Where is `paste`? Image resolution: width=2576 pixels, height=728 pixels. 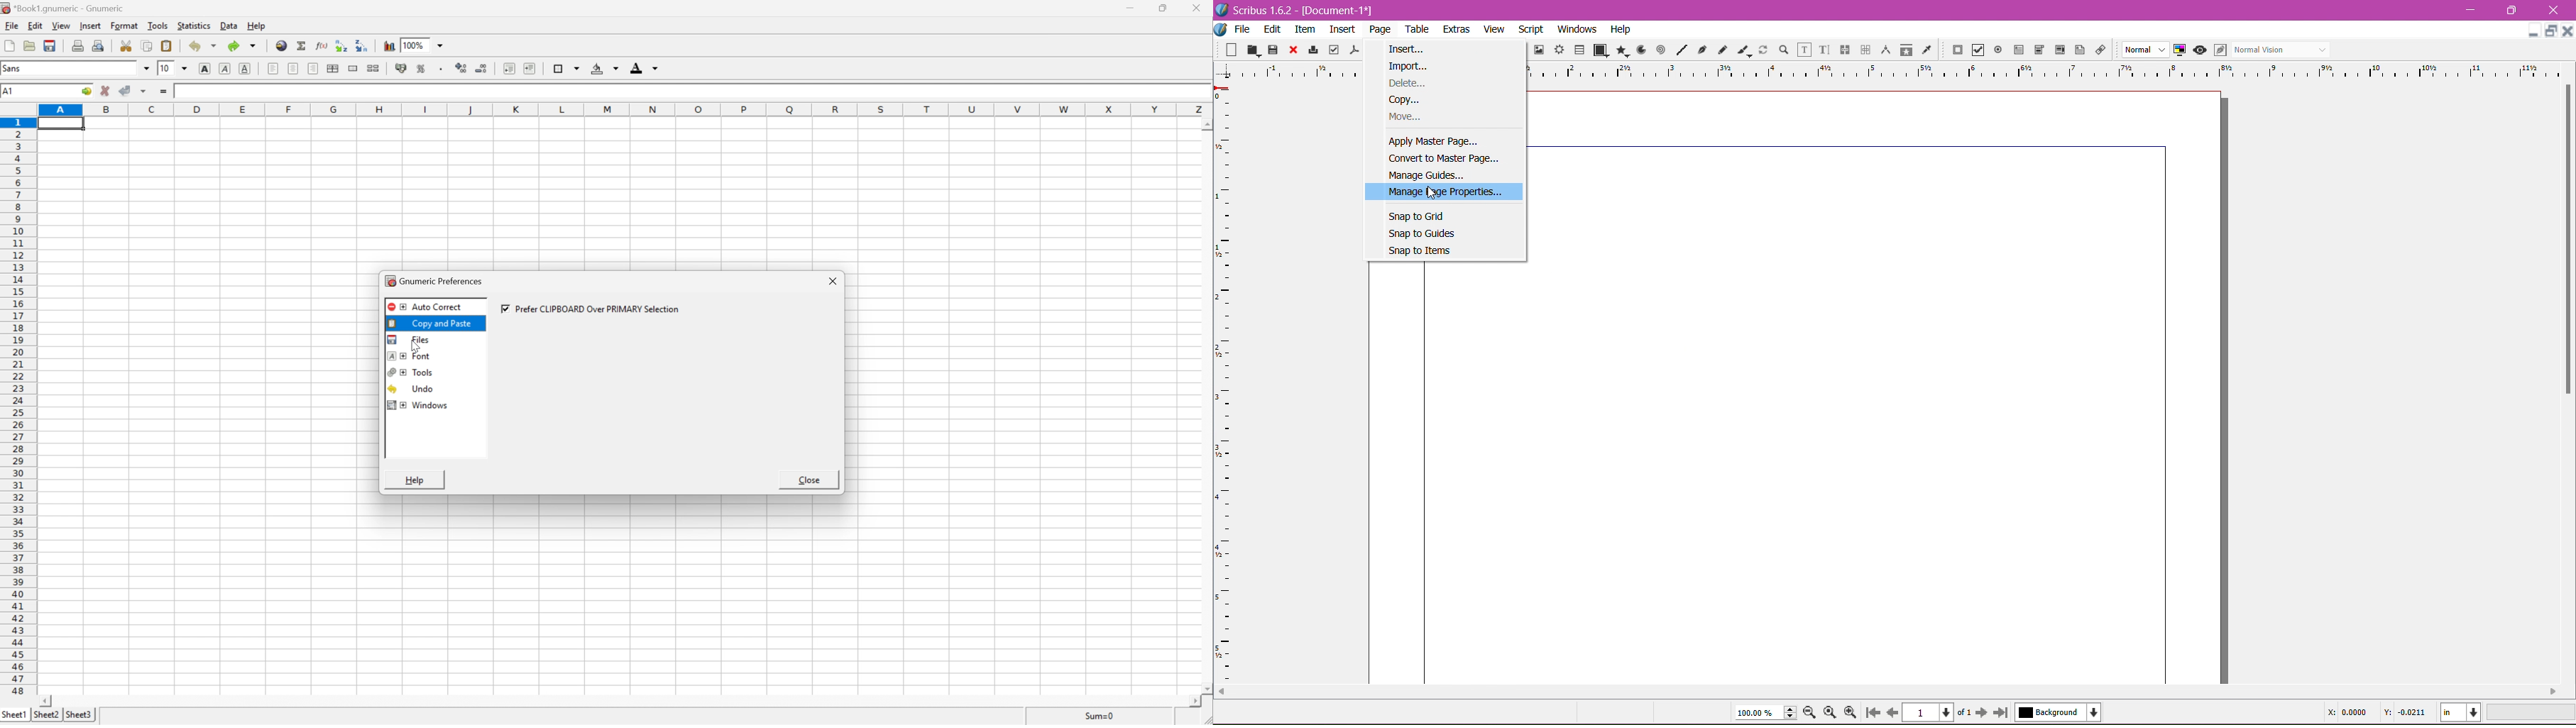
paste is located at coordinates (166, 45).